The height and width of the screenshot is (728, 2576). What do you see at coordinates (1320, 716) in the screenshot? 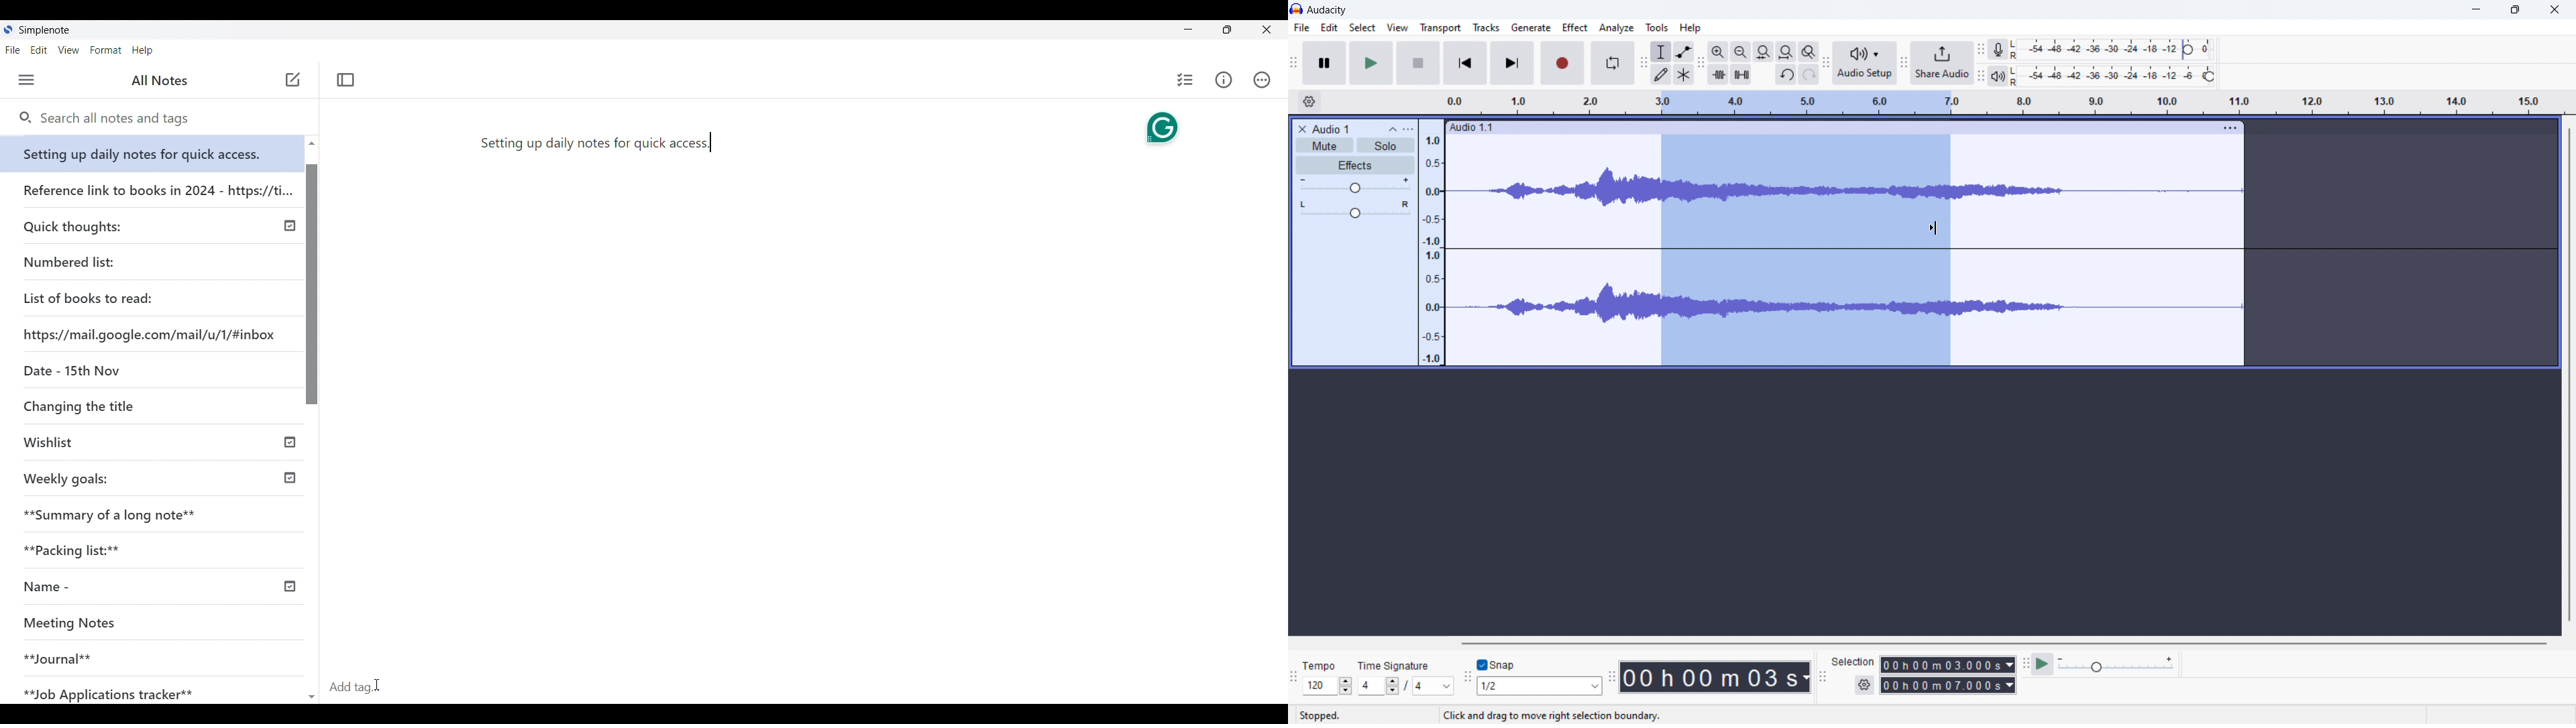
I see `stopped.` at bounding box center [1320, 716].